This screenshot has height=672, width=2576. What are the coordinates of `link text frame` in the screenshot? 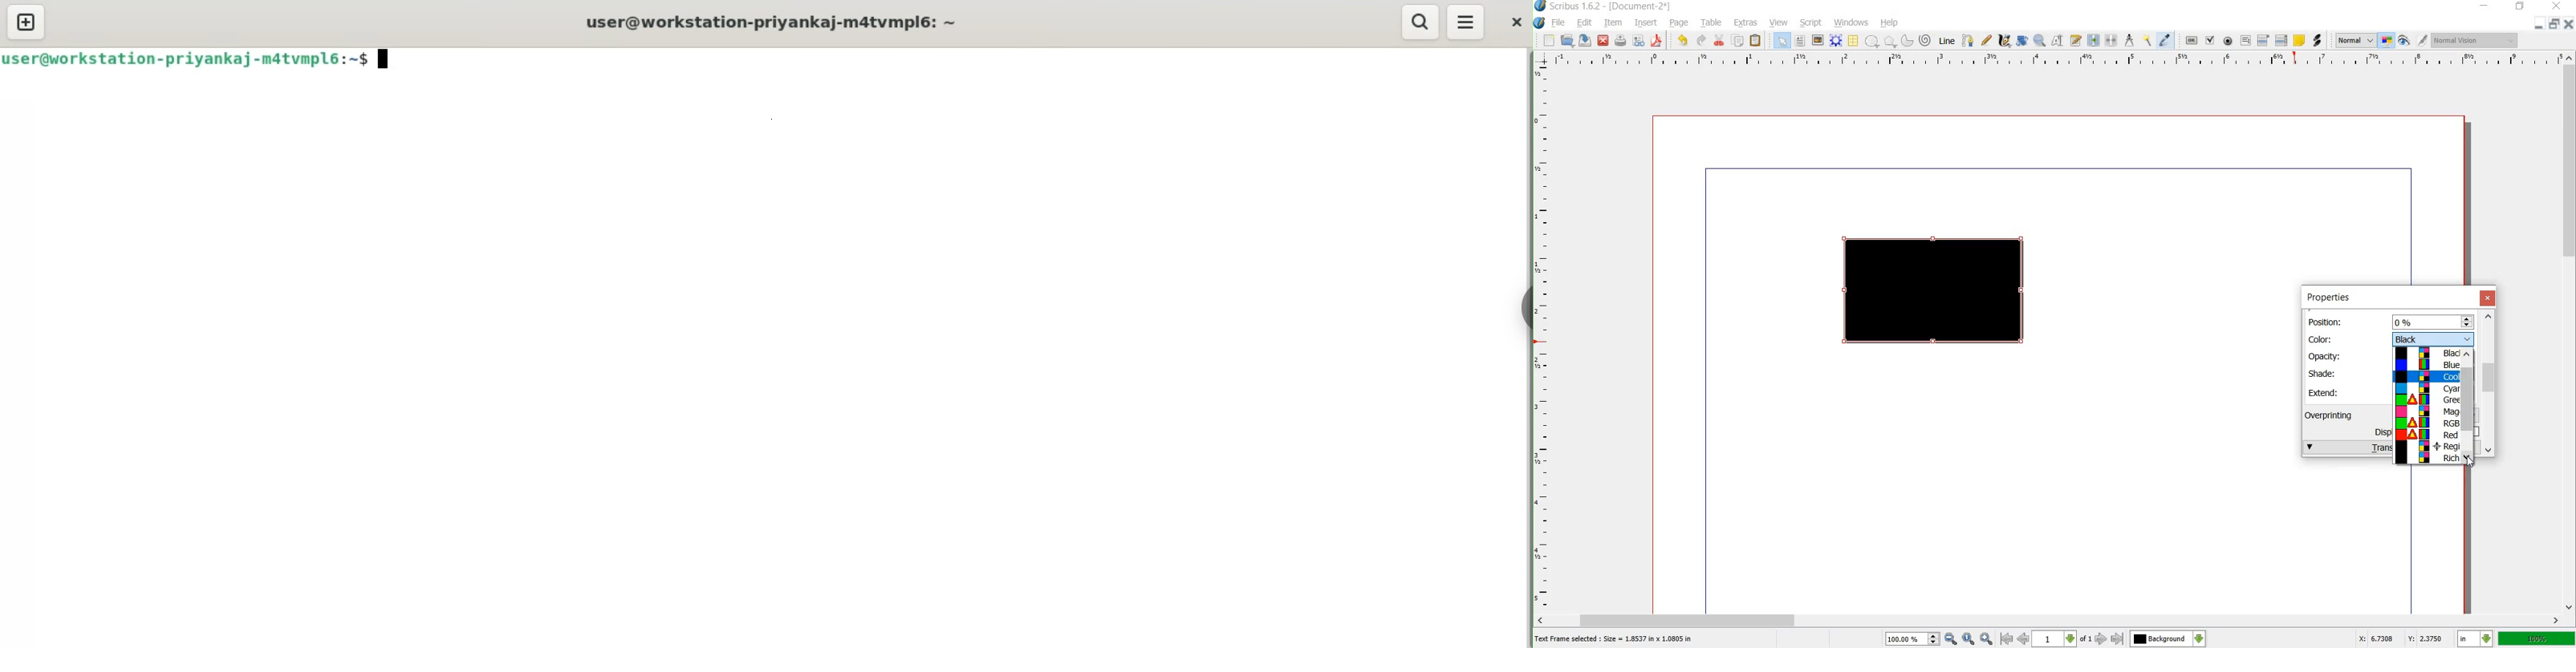 It's located at (2093, 41).